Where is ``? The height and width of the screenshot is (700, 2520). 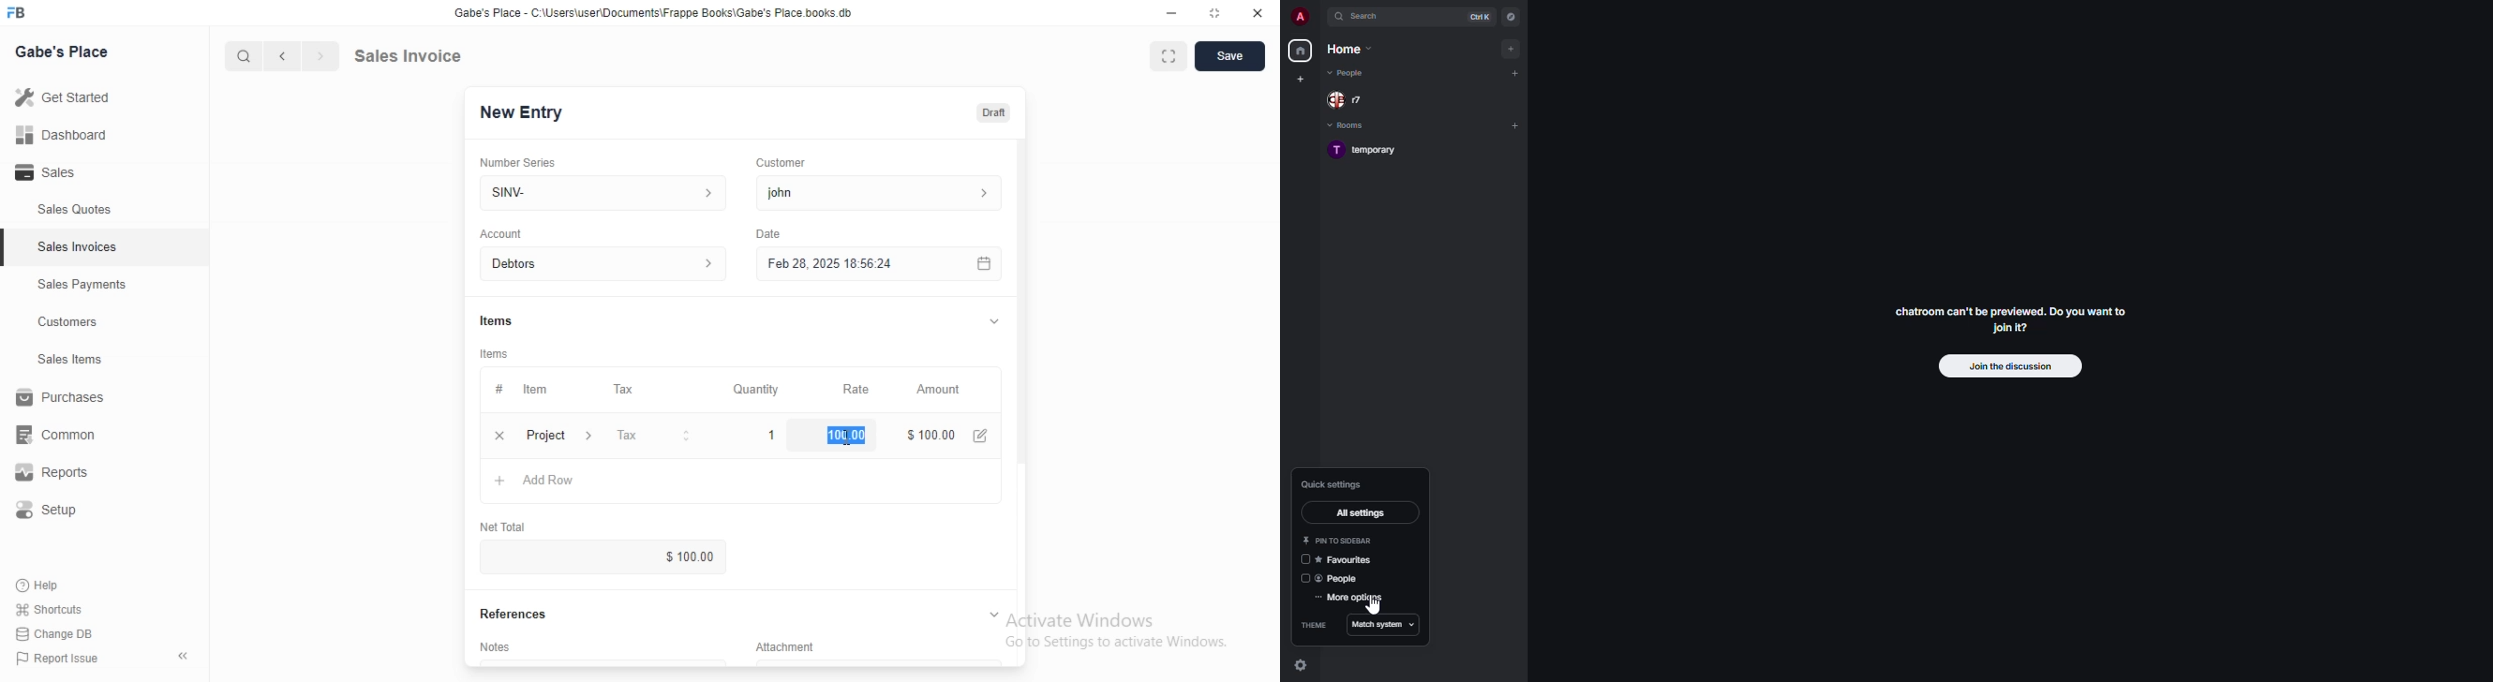  is located at coordinates (498, 389).